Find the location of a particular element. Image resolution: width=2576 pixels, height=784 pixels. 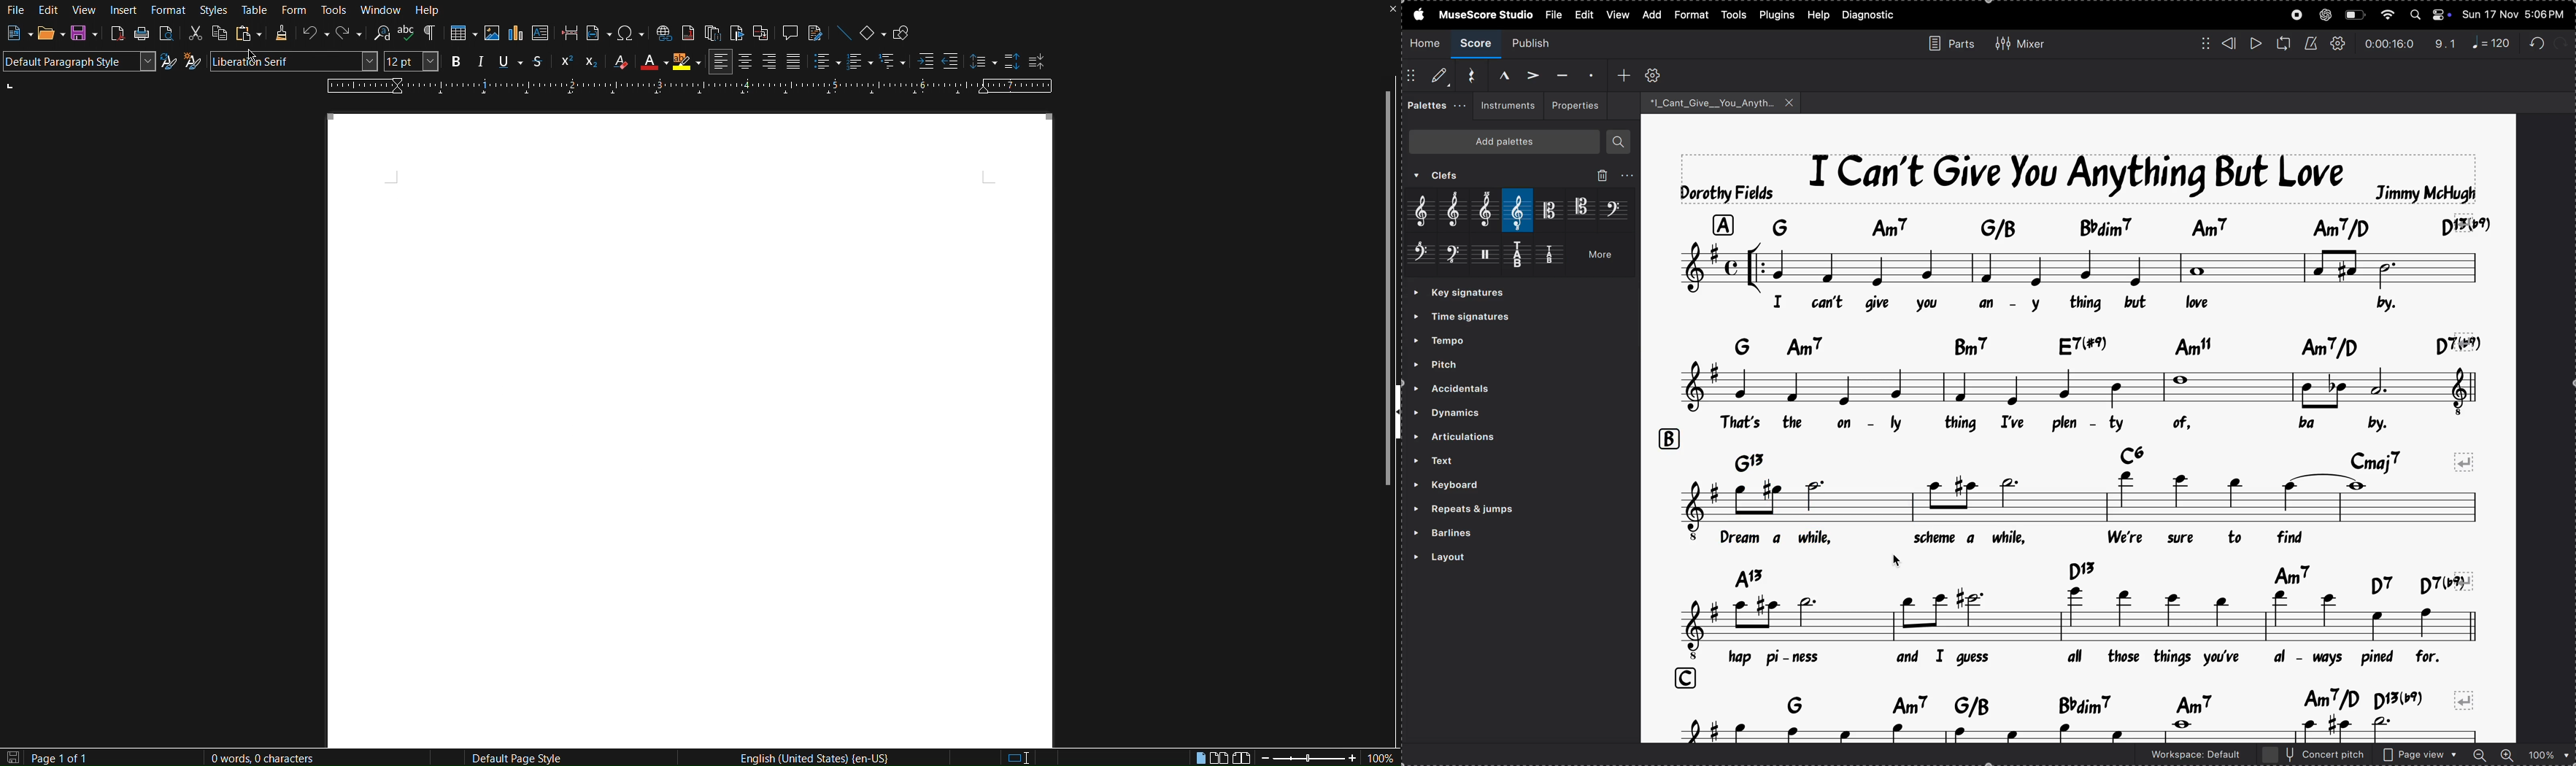

Insert Comment is located at coordinates (787, 35).